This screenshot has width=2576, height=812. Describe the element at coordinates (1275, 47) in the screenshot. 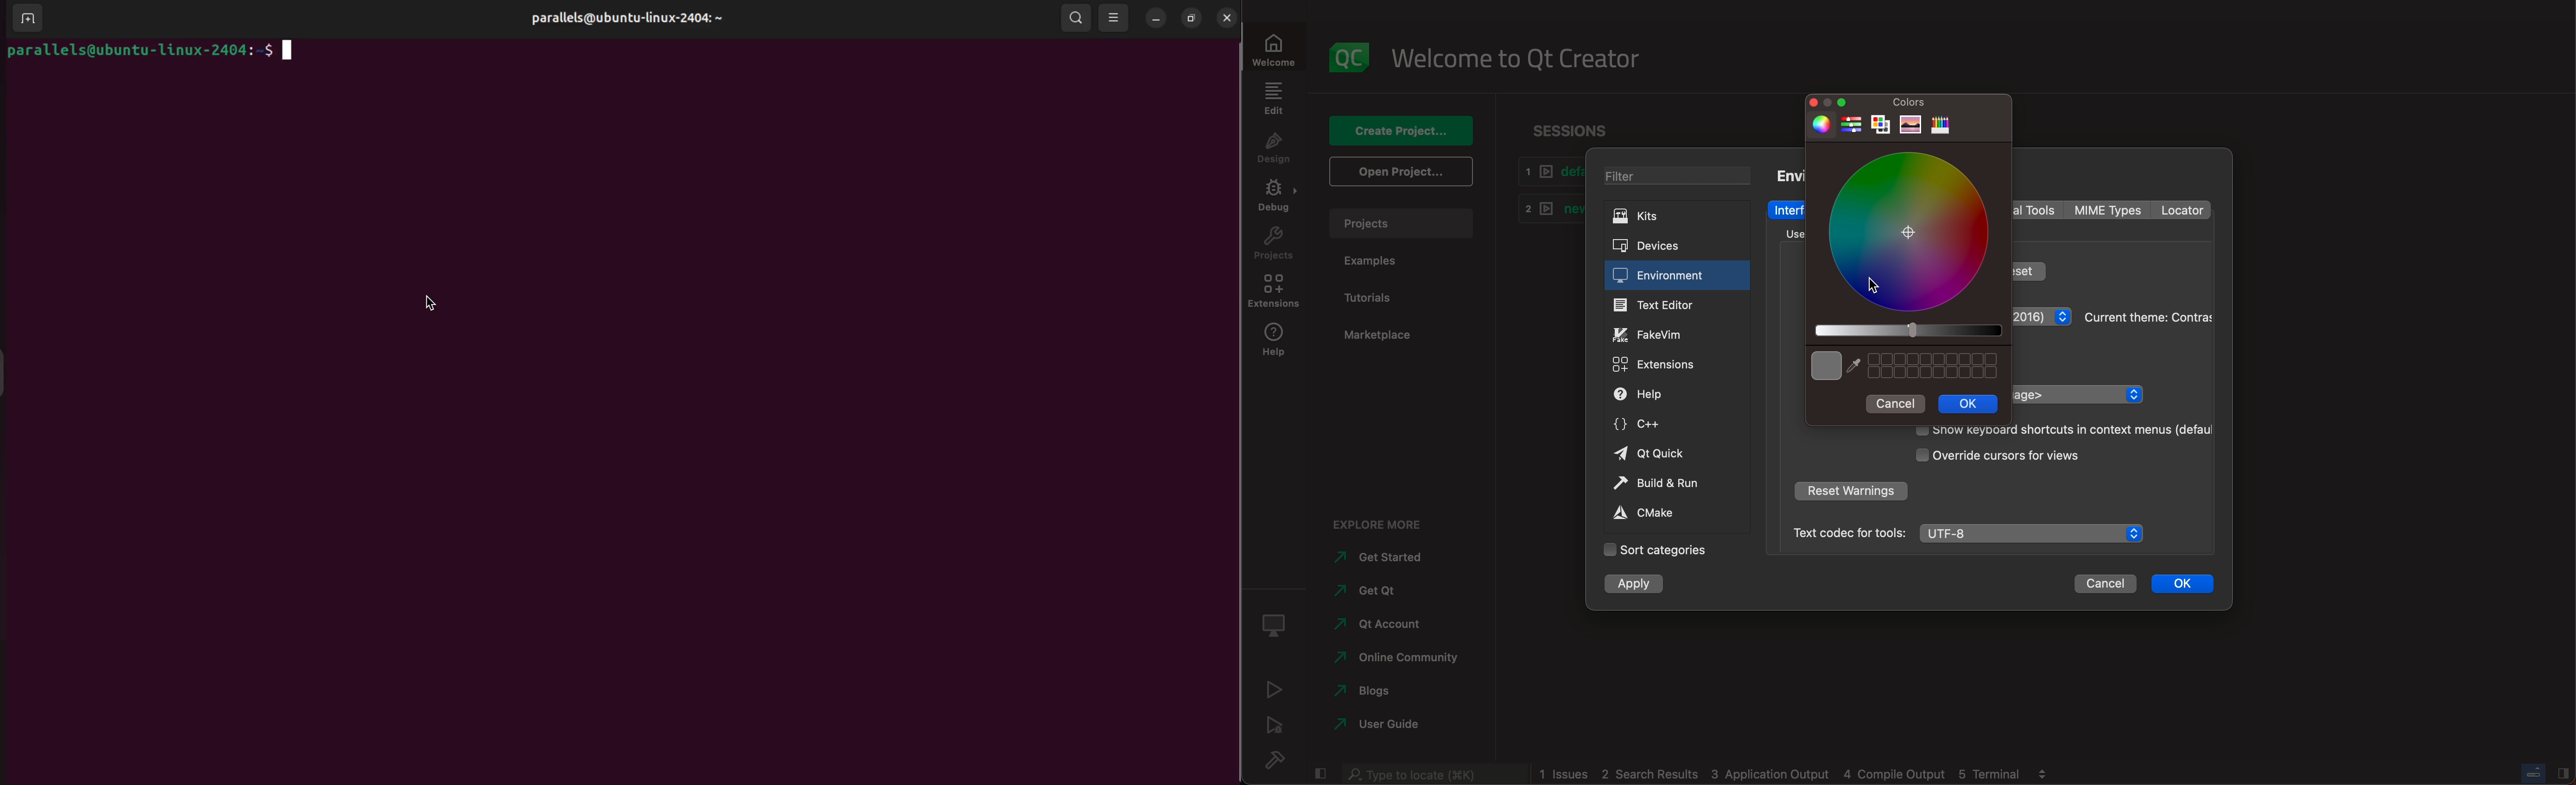

I see `Welcome` at that location.